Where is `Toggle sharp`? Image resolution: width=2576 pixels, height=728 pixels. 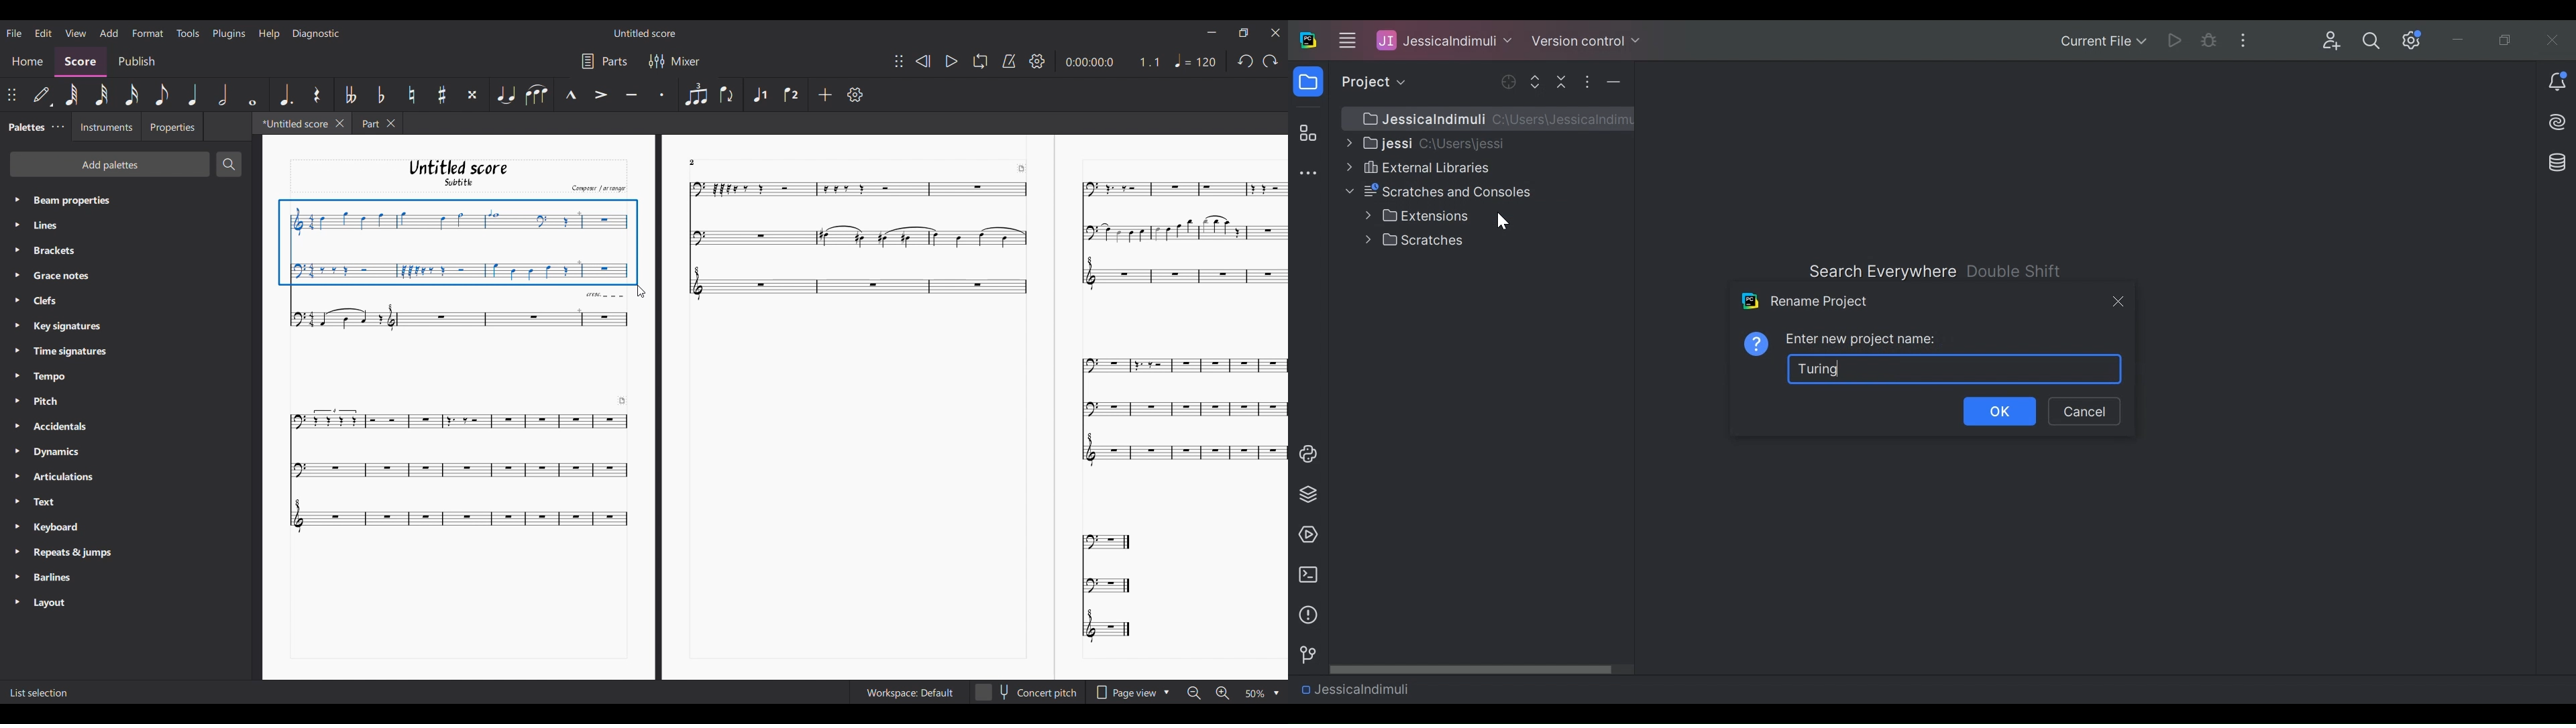
Toggle sharp is located at coordinates (442, 95).